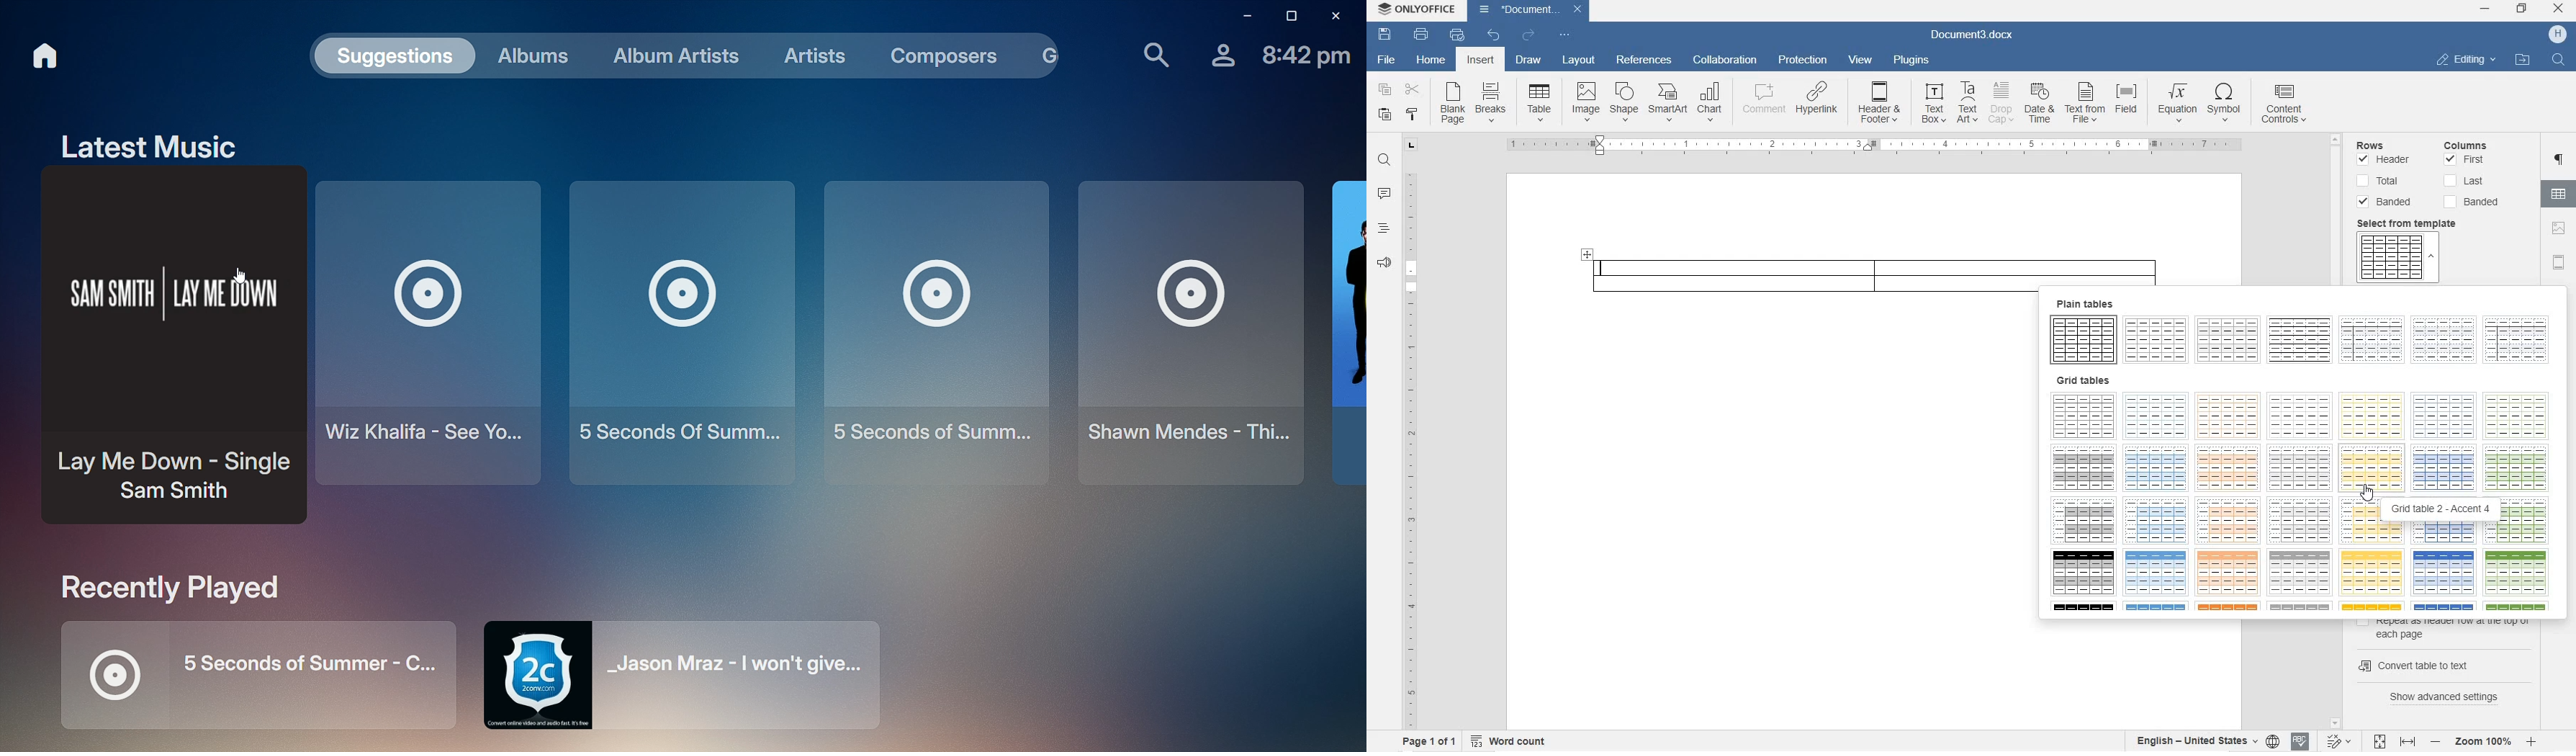 This screenshot has height=756, width=2576. What do you see at coordinates (1494, 36) in the screenshot?
I see `UNDO` at bounding box center [1494, 36].